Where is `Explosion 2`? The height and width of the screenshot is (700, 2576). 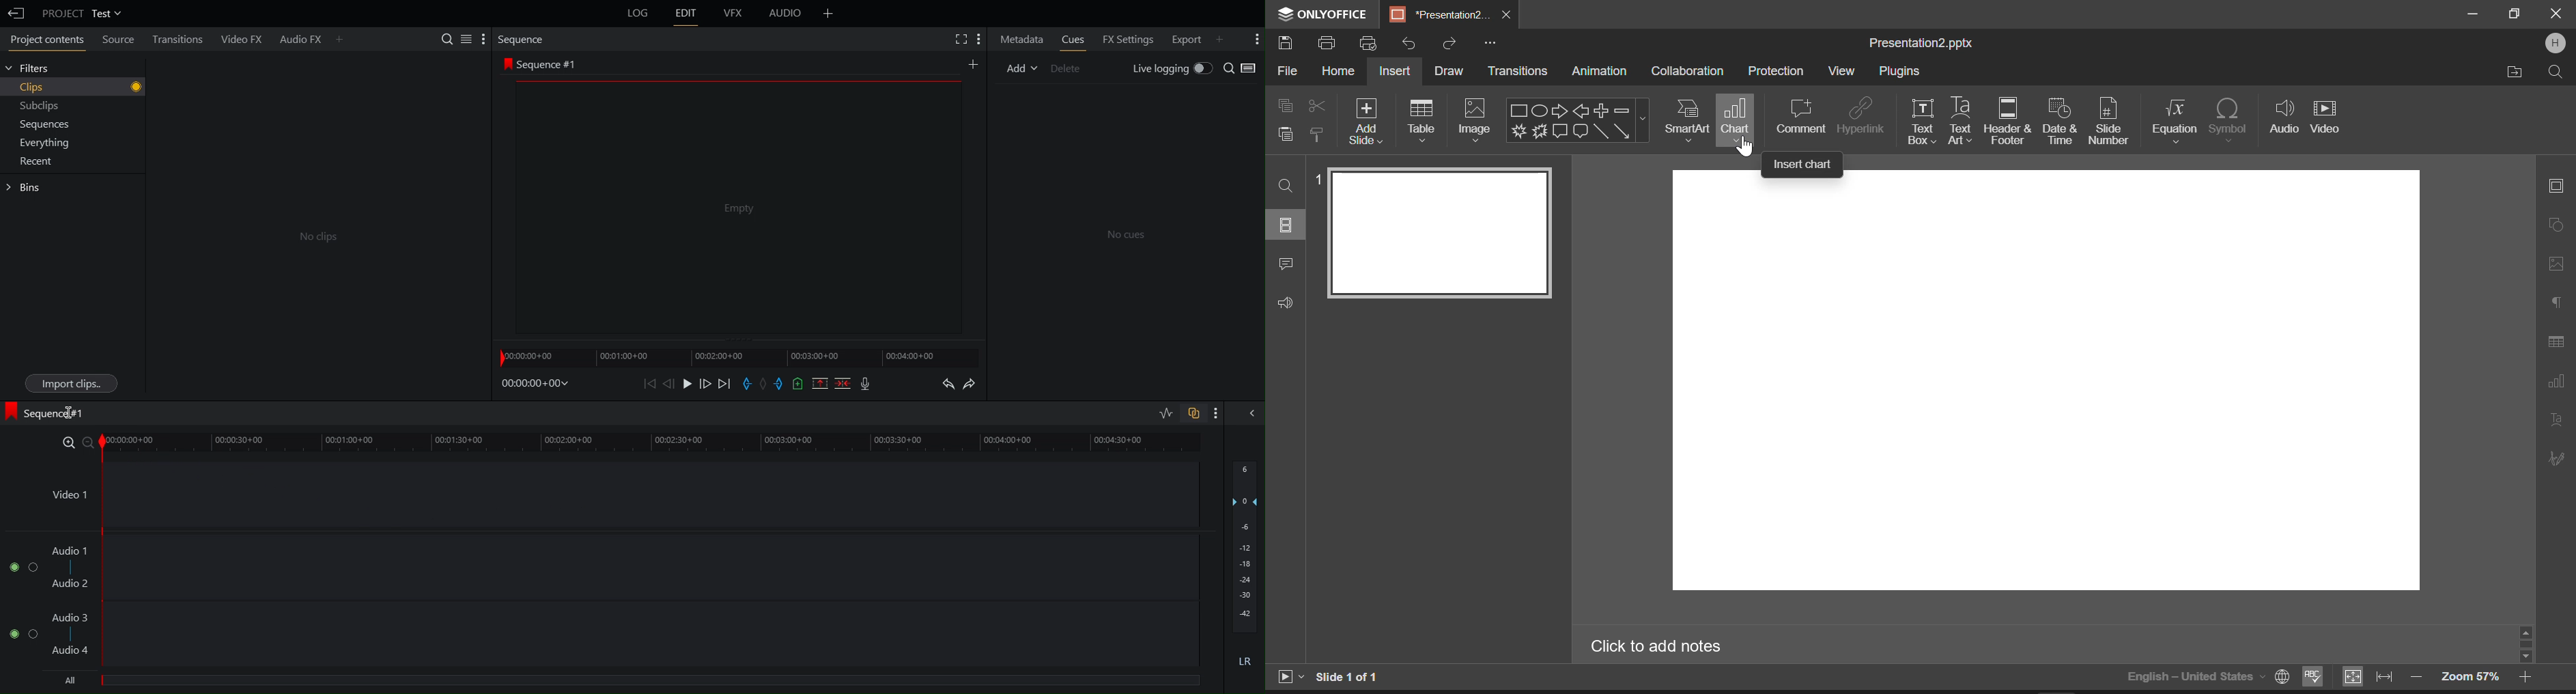
Explosion 2 is located at coordinates (1539, 131).